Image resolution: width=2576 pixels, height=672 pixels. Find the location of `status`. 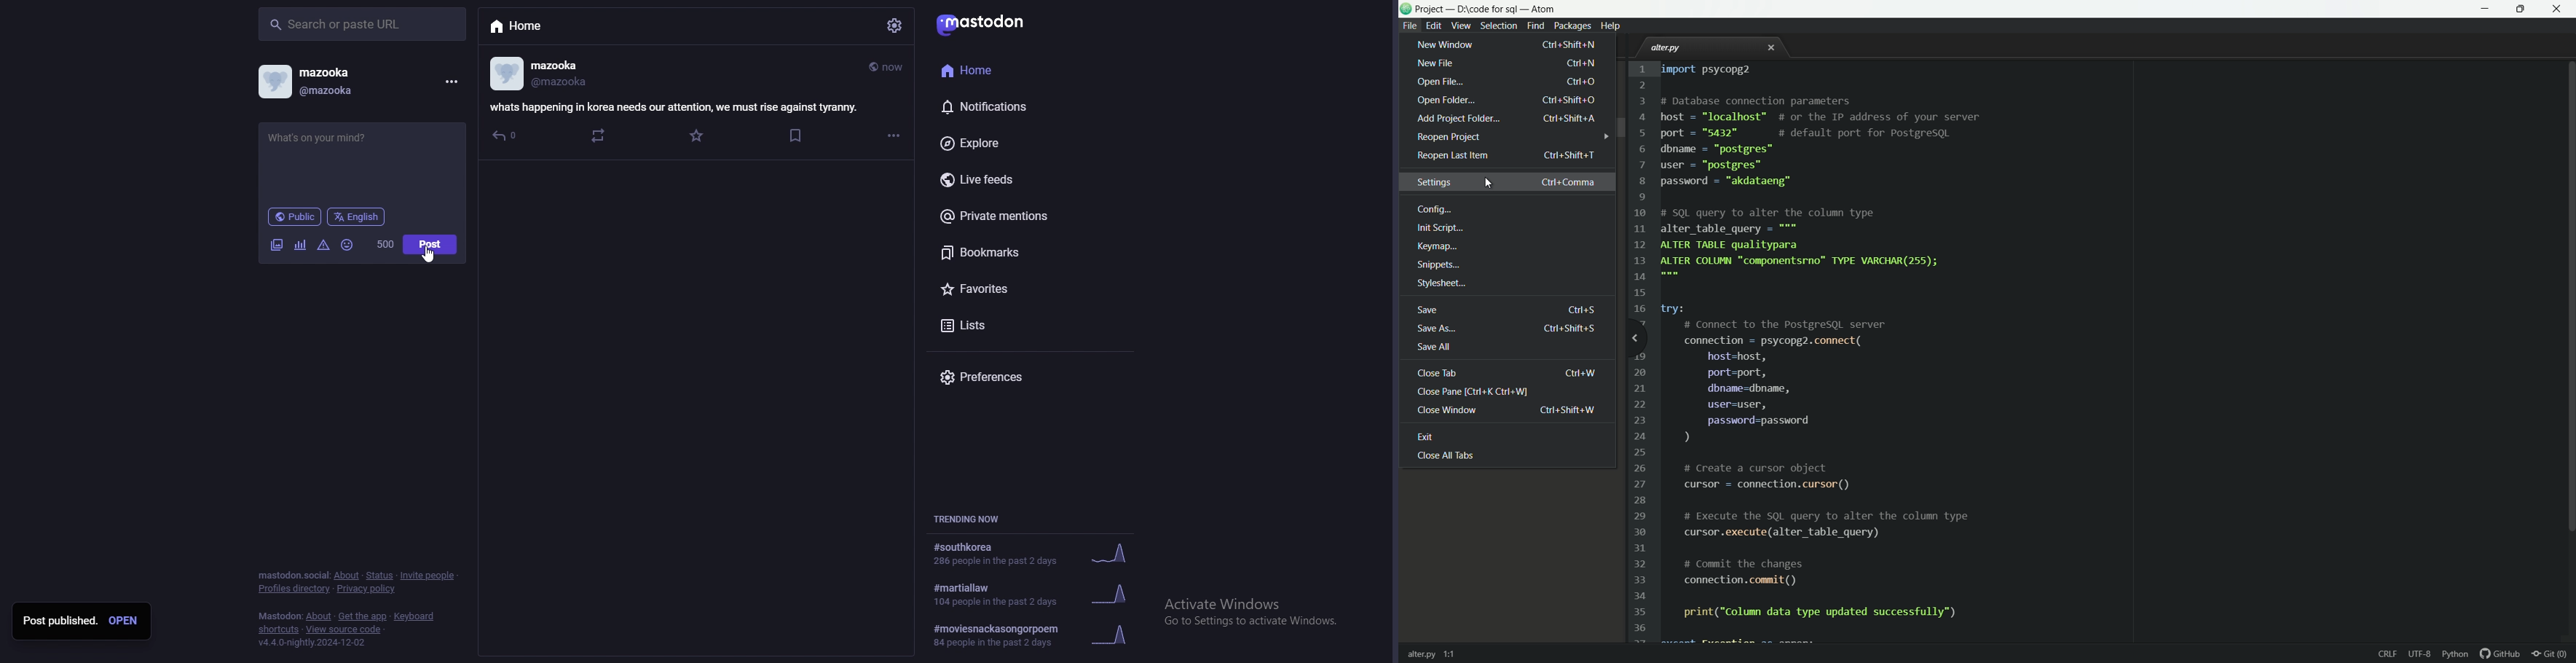

status is located at coordinates (378, 576).